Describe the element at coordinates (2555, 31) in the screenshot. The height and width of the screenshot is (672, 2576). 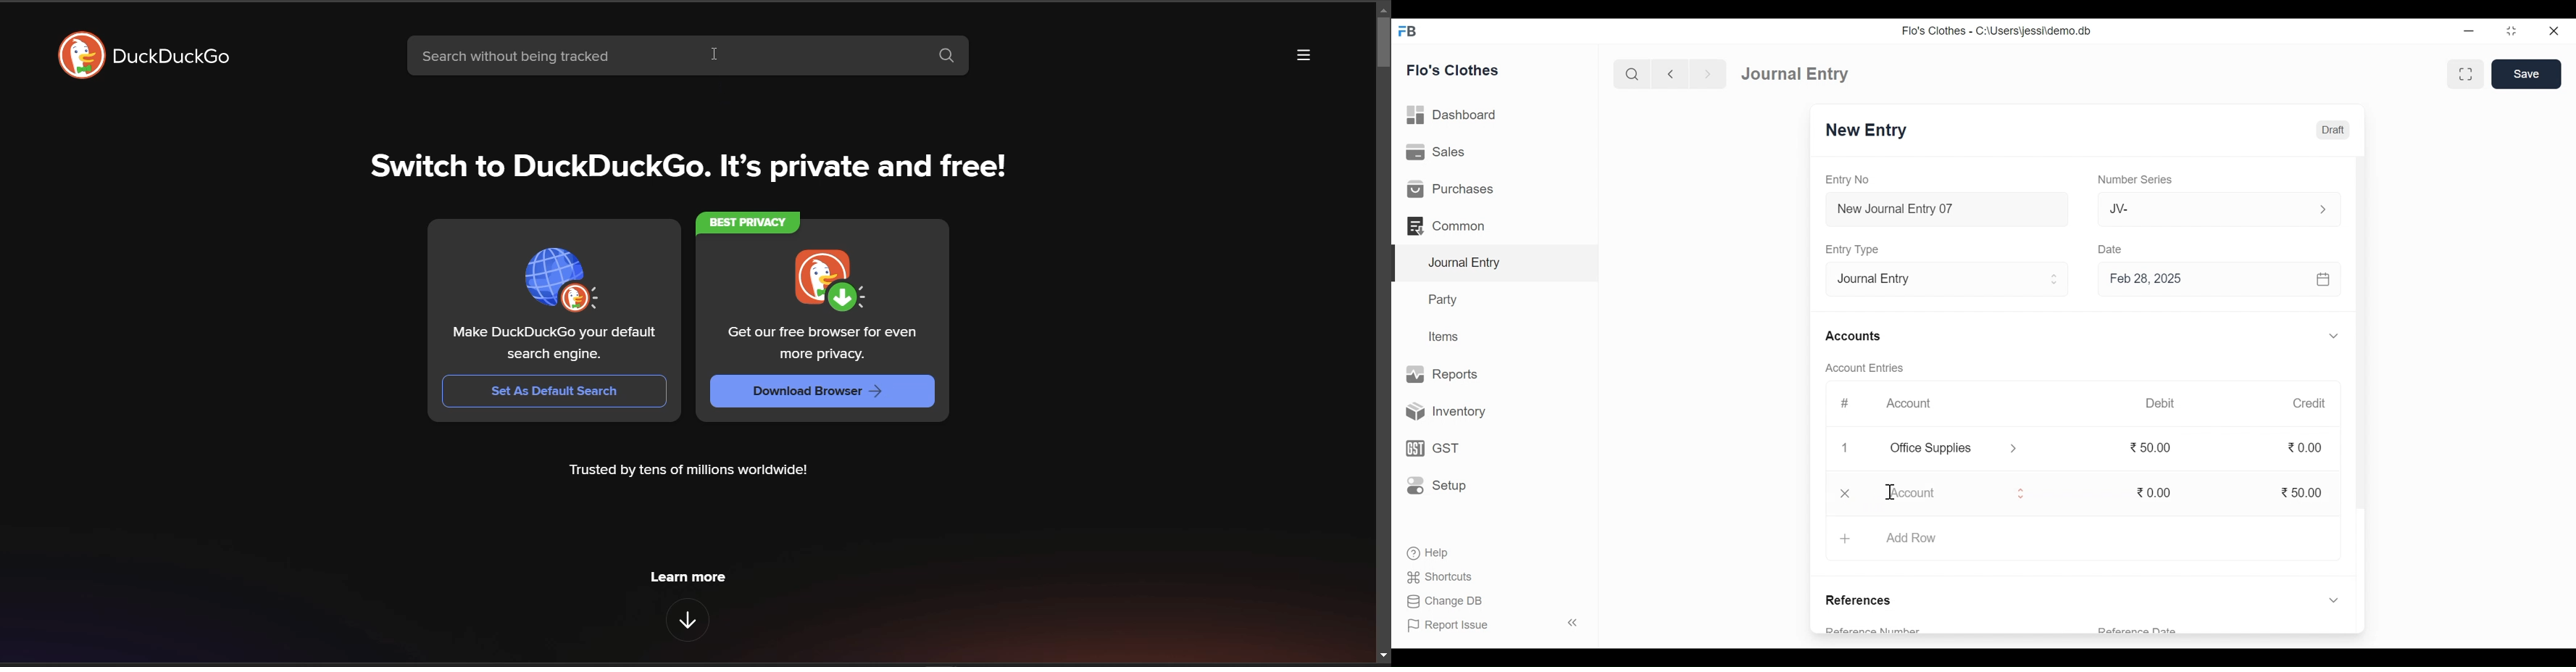
I see `Close` at that location.